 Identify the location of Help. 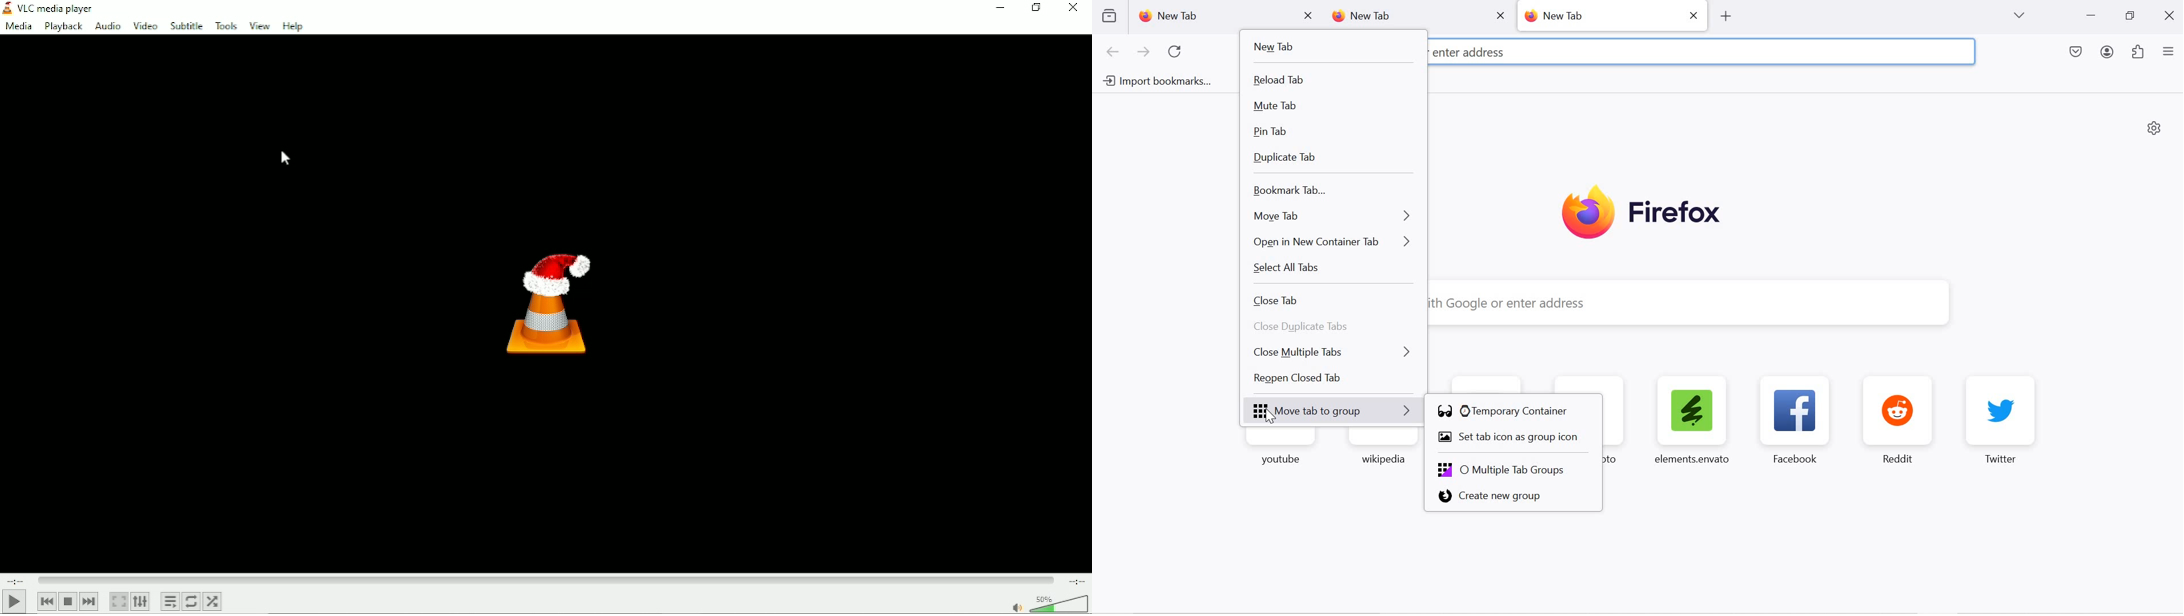
(300, 25).